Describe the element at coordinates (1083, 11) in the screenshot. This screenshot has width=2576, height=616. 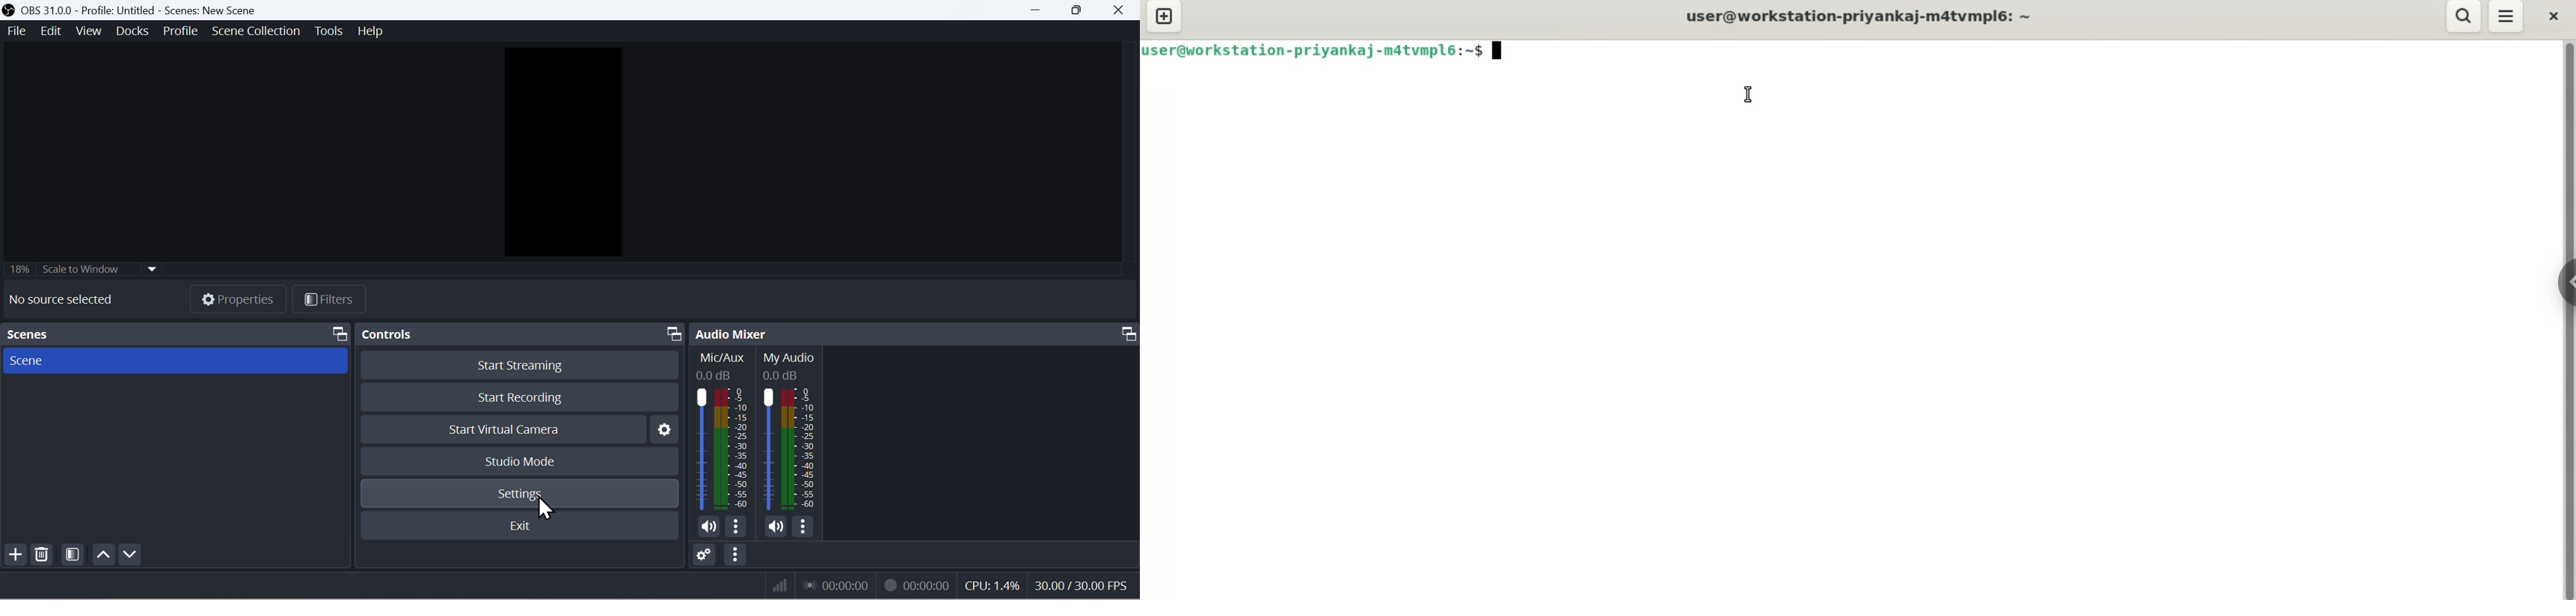
I see `Maximise` at that location.